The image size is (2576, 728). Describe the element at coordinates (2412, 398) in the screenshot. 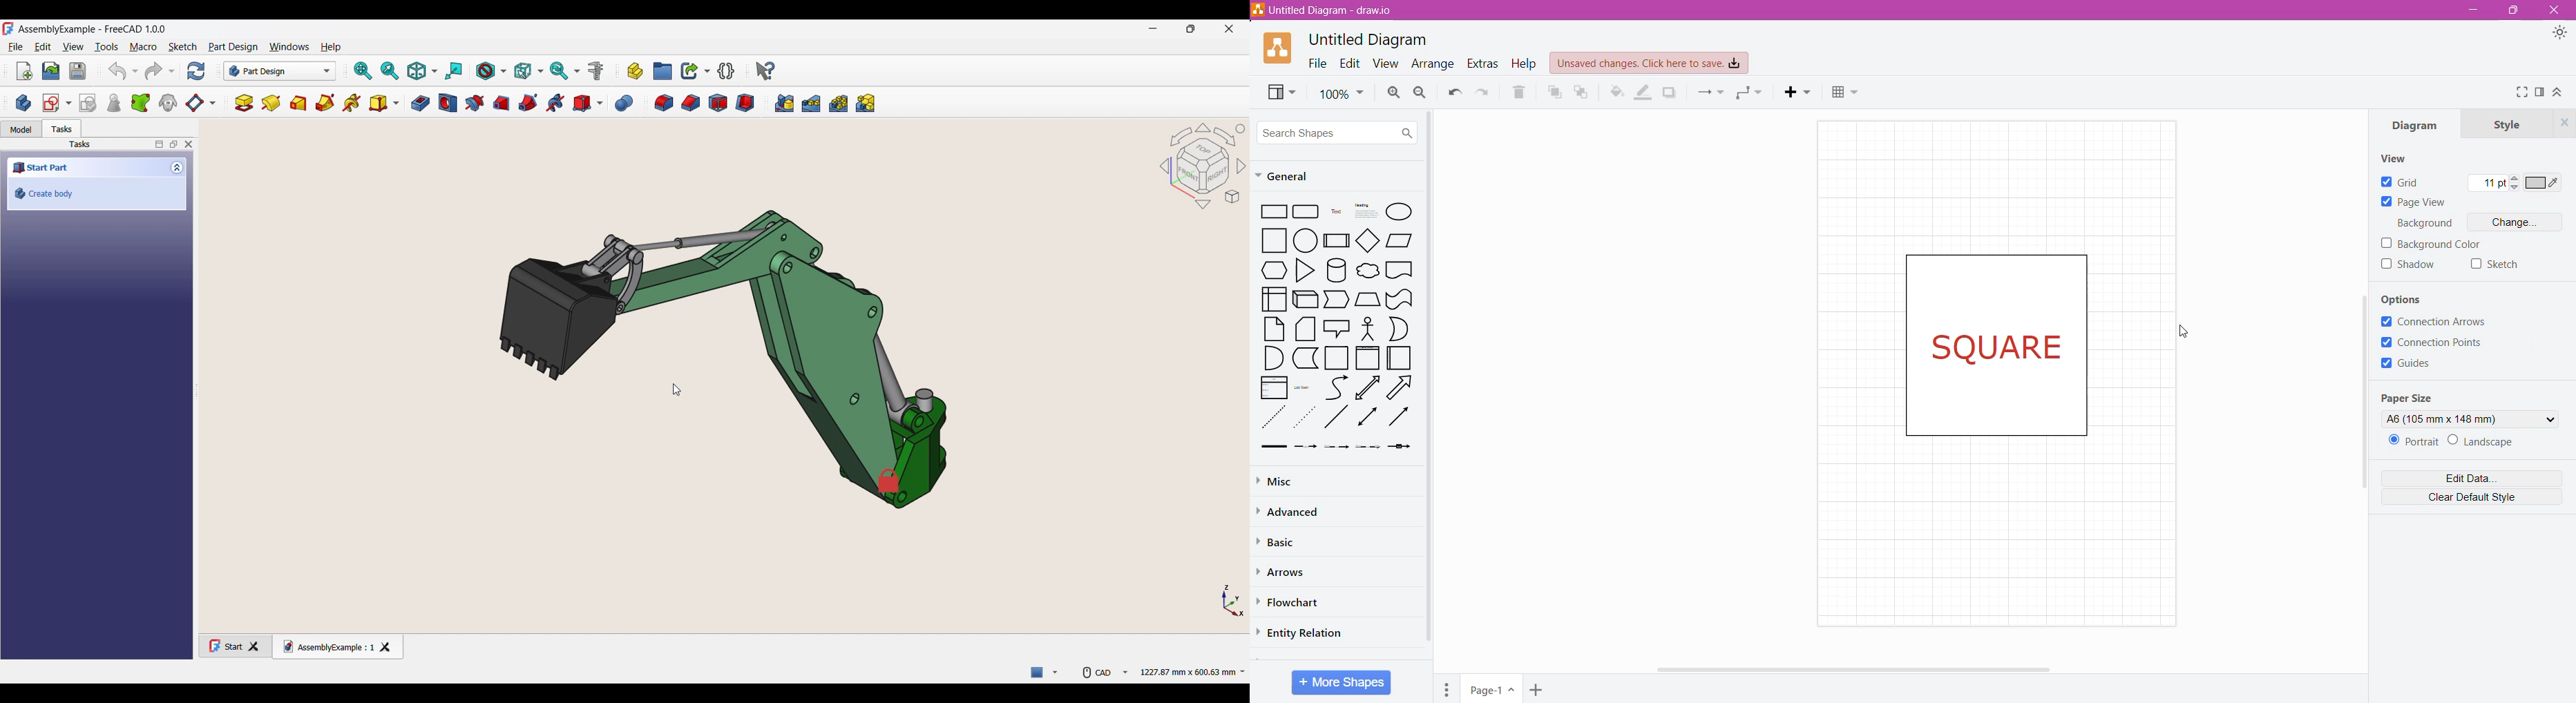

I see `Page Size` at that location.